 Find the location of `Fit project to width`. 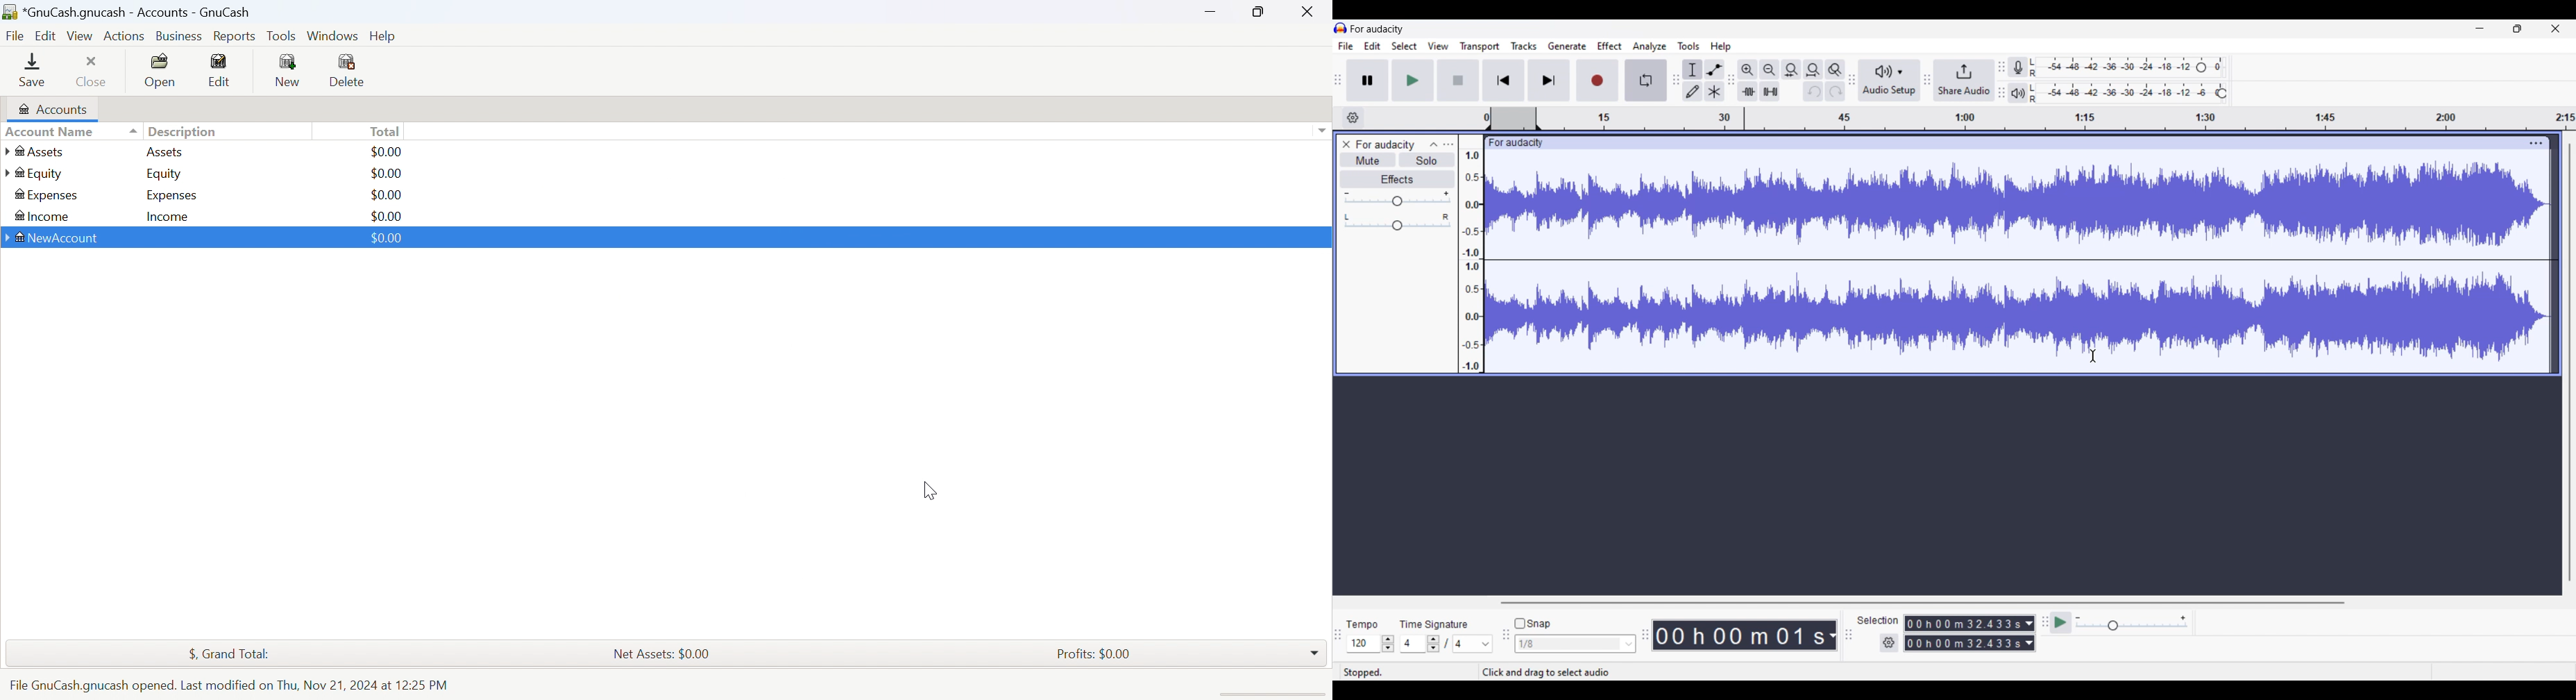

Fit project to width is located at coordinates (1813, 70).